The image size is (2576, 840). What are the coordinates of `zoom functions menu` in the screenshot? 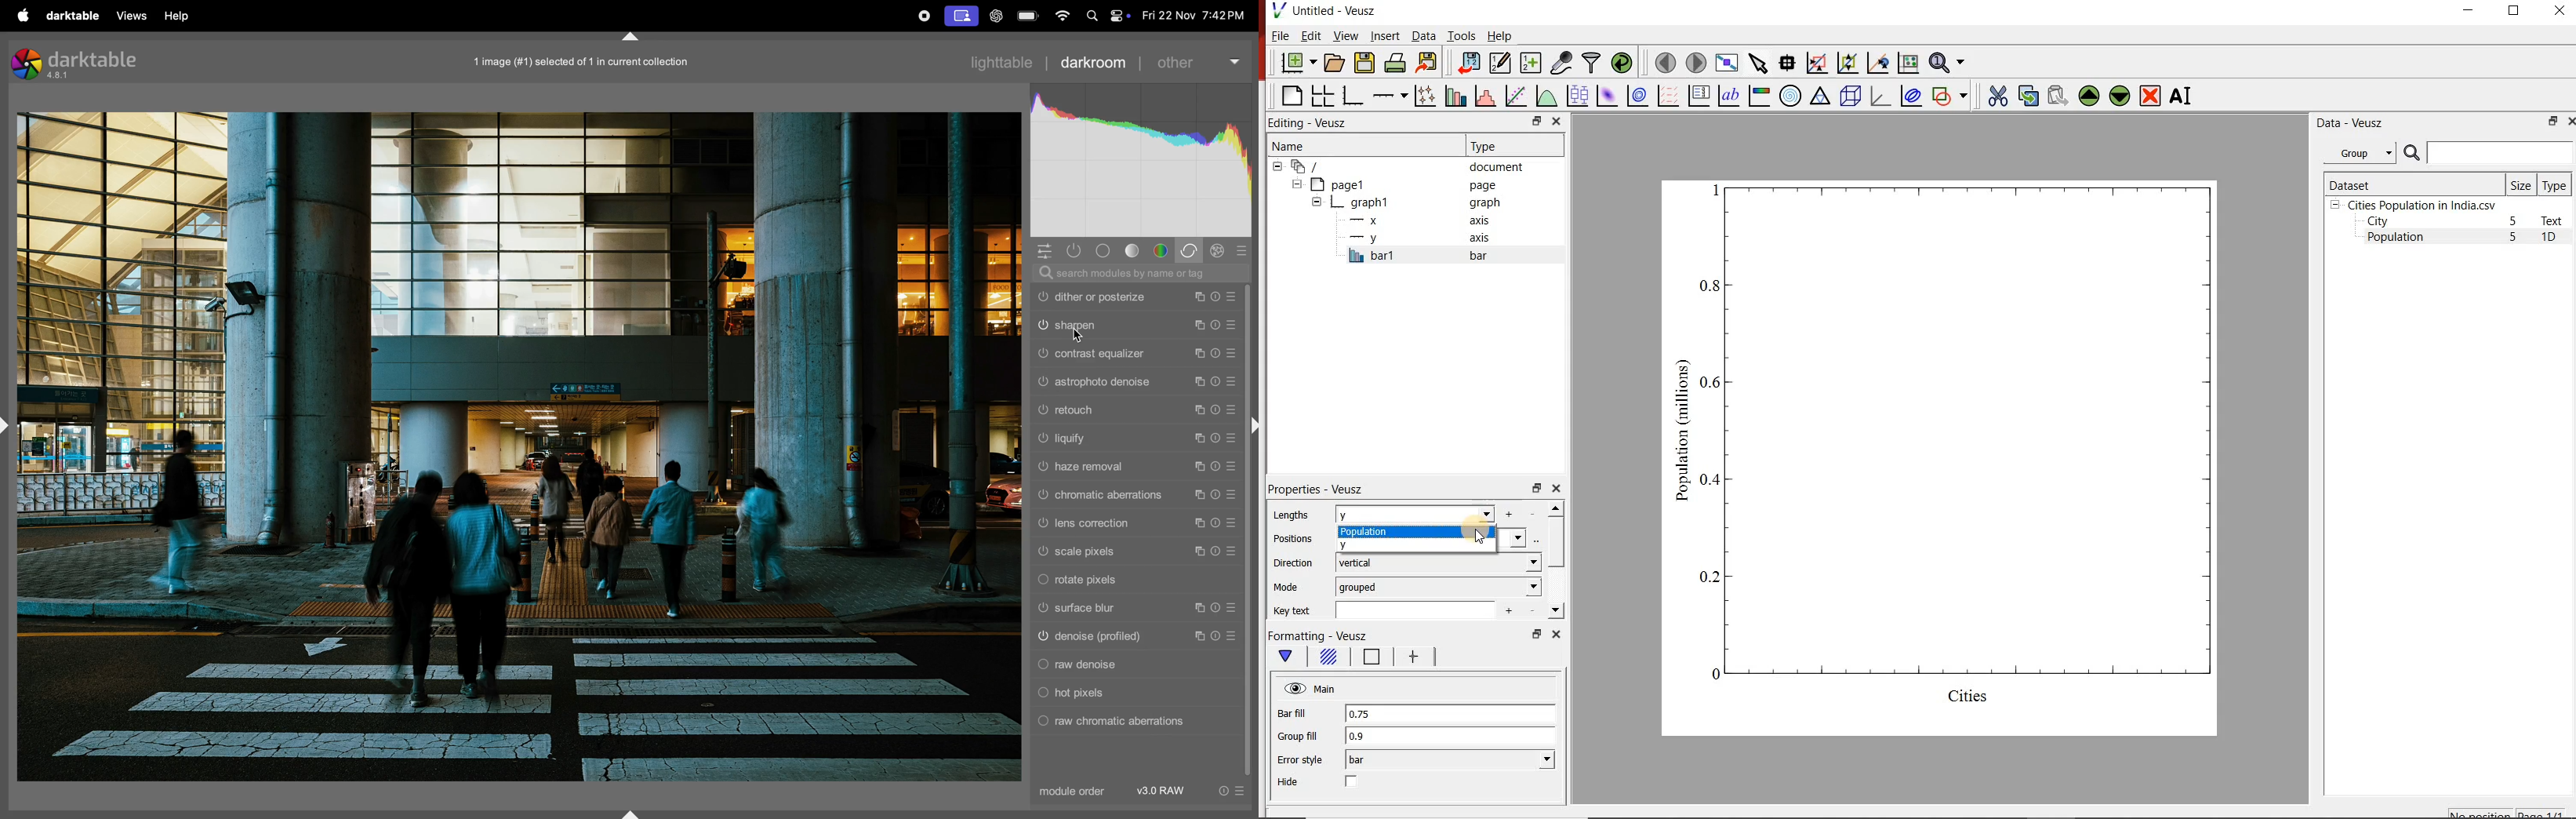 It's located at (1949, 63).